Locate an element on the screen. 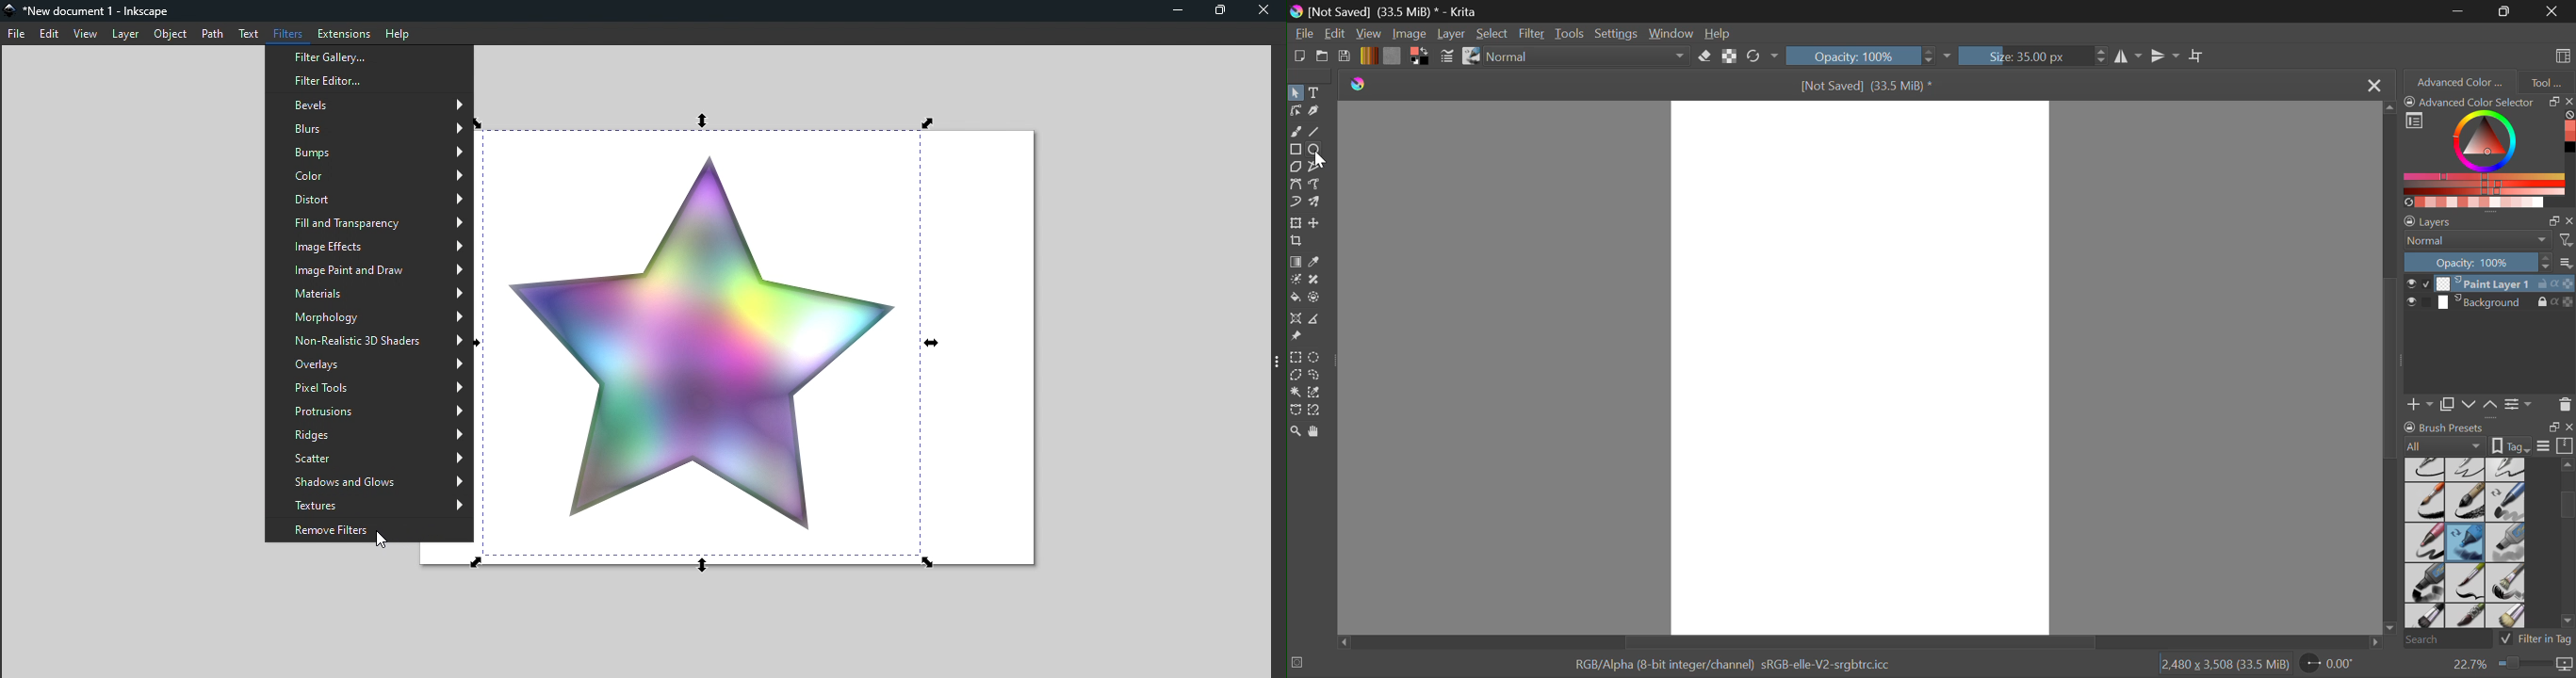  Page Dimensions is located at coordinates (2229, 665).